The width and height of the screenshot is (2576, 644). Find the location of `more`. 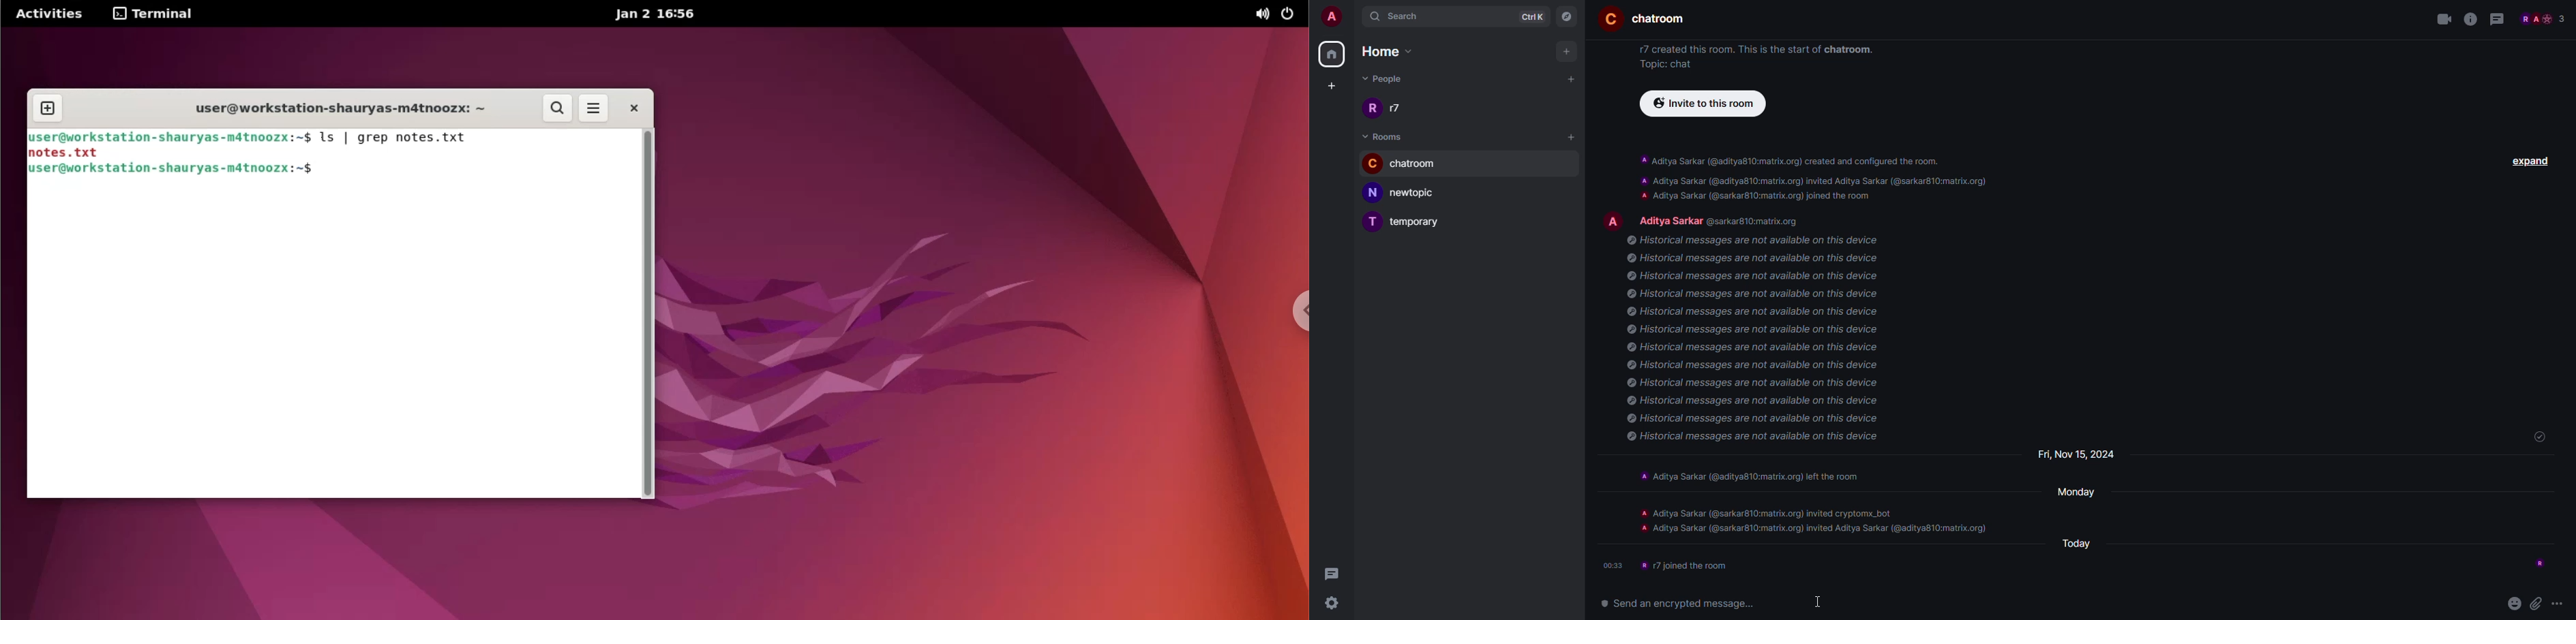

more is located at coordinates (2563, 601).